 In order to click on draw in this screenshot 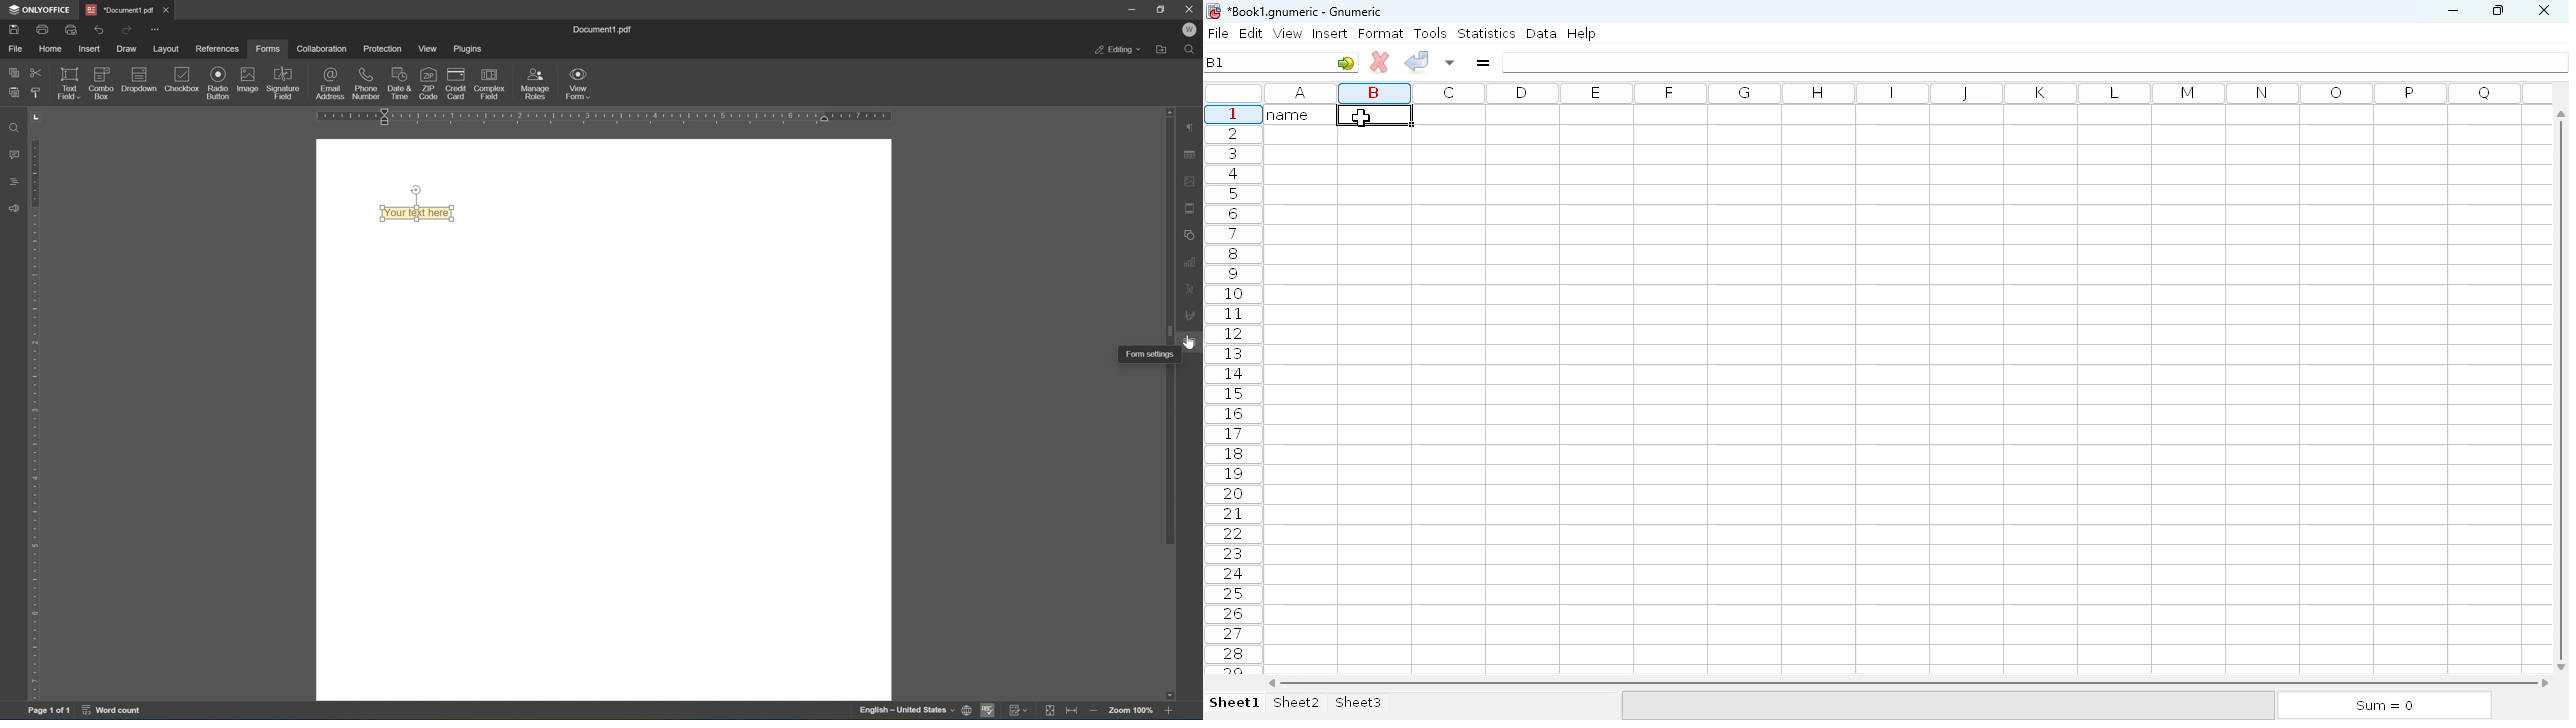, I will do `click(127, 48)`.